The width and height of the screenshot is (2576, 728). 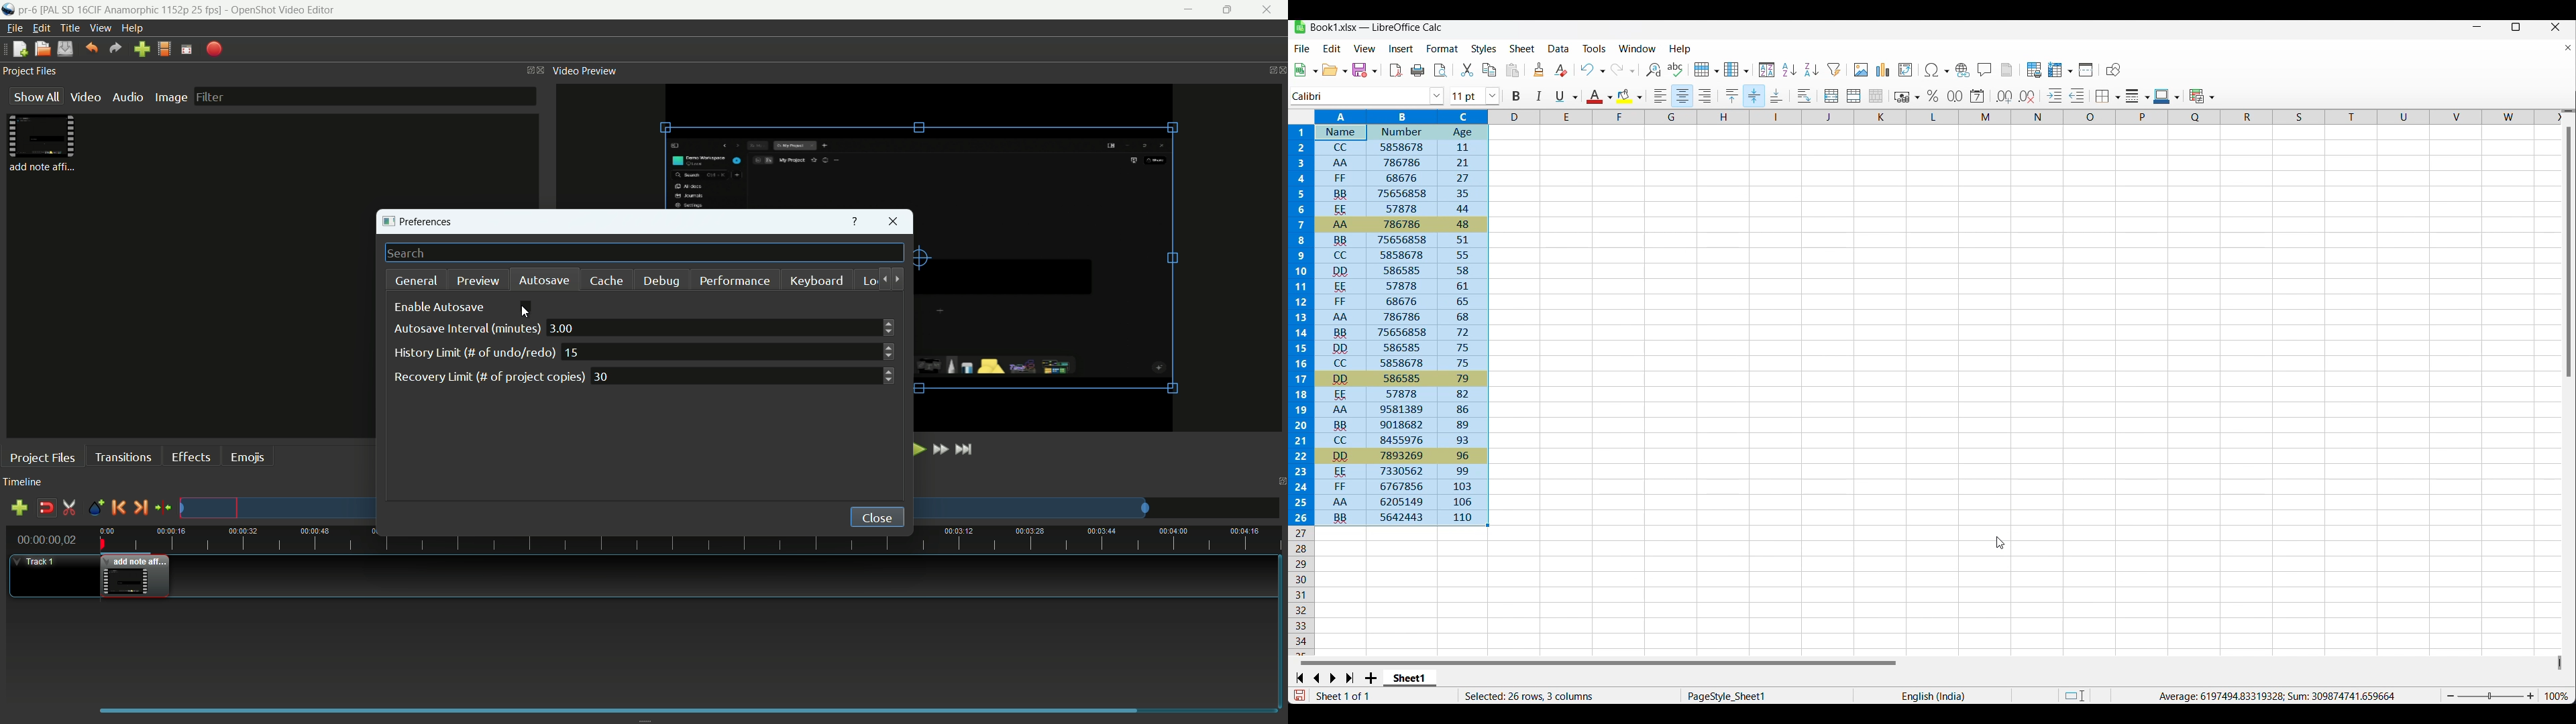 I want to click on Zoom out, so click(x=2451, y=696).